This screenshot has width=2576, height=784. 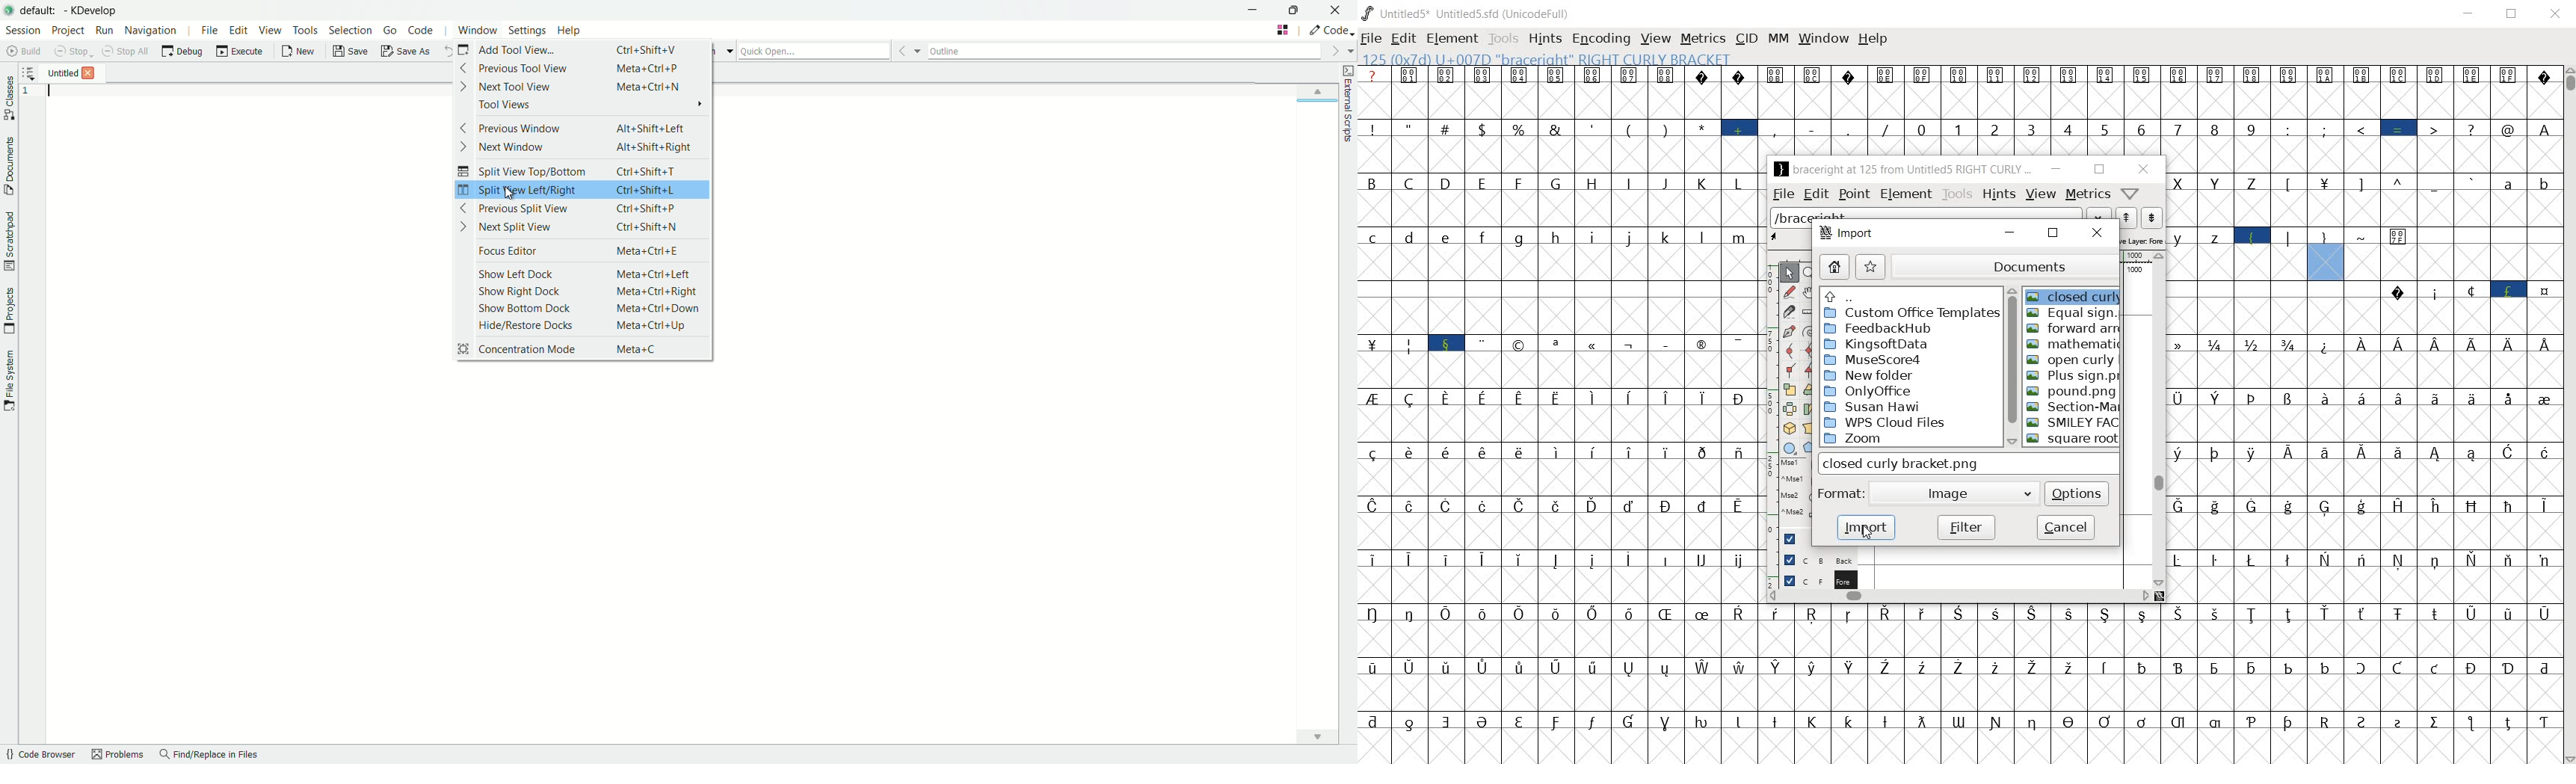 What do you see at coordinates (1868, 527) in the screenshot?
I see `import` at bounding box center [1868, 527].